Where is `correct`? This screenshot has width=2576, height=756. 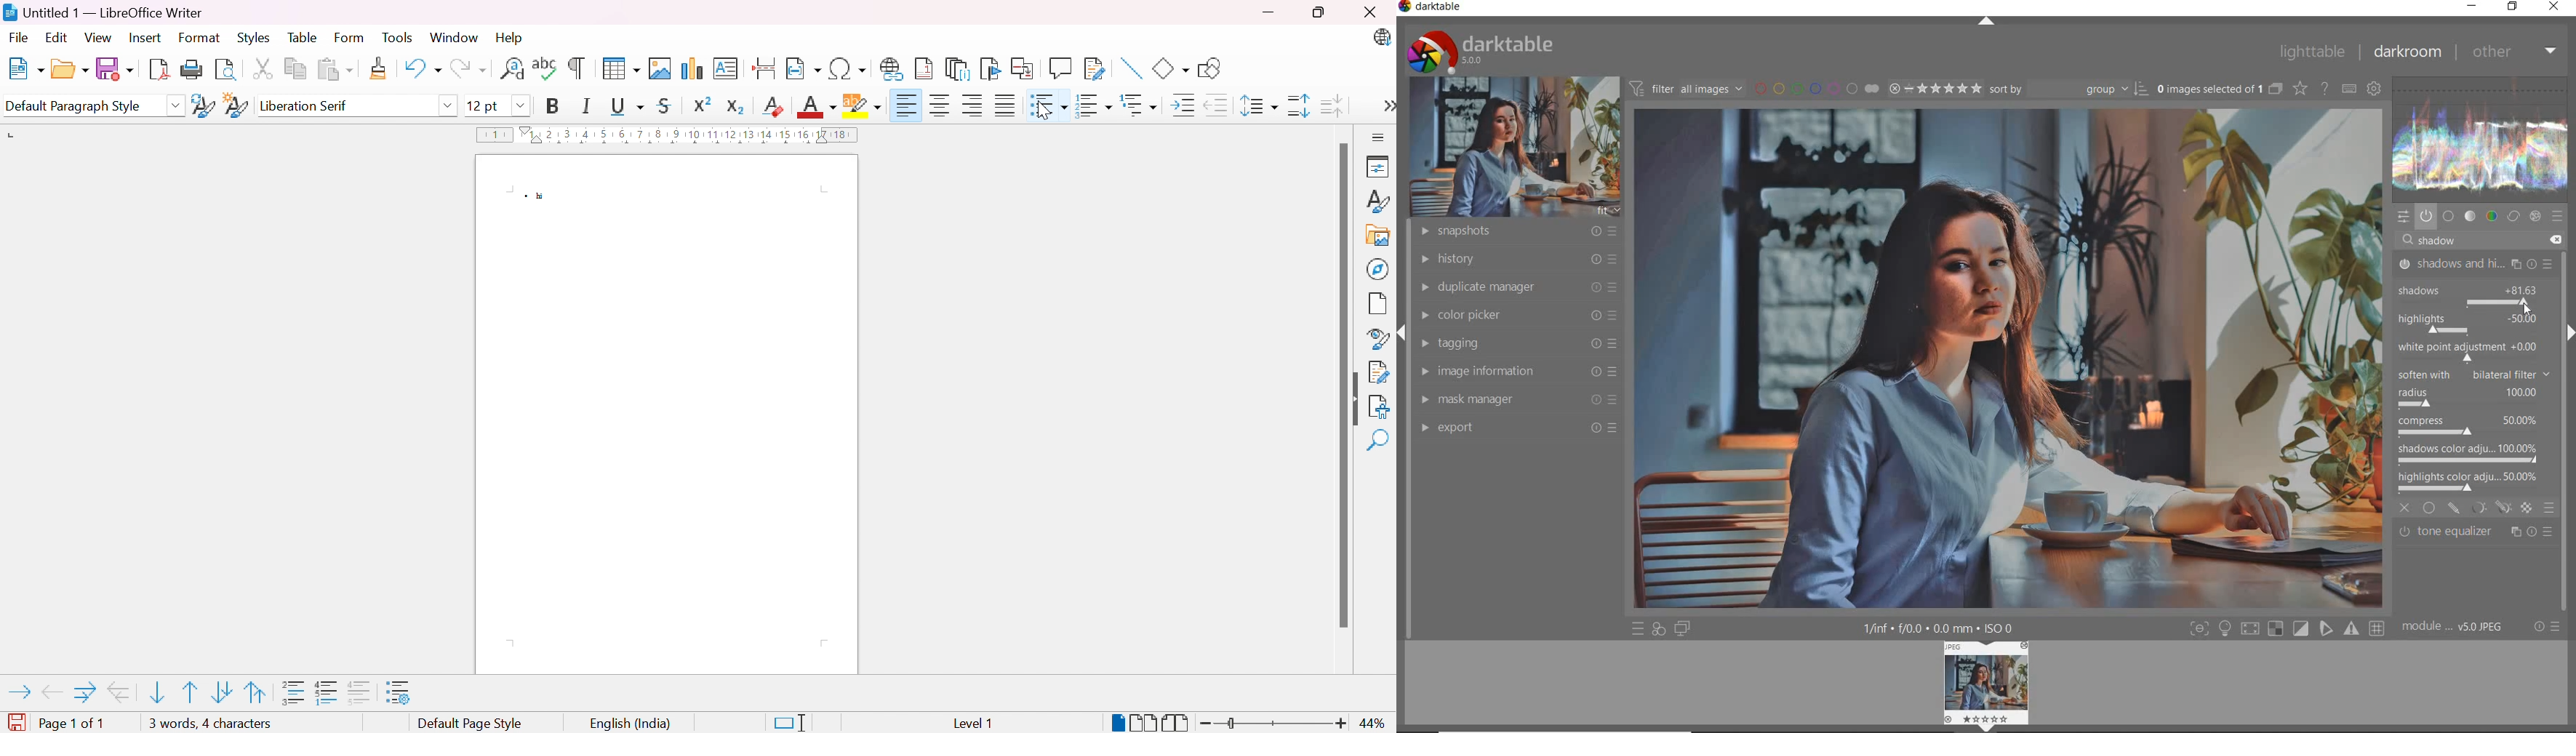
correct is located at coordinates (2513, 216).